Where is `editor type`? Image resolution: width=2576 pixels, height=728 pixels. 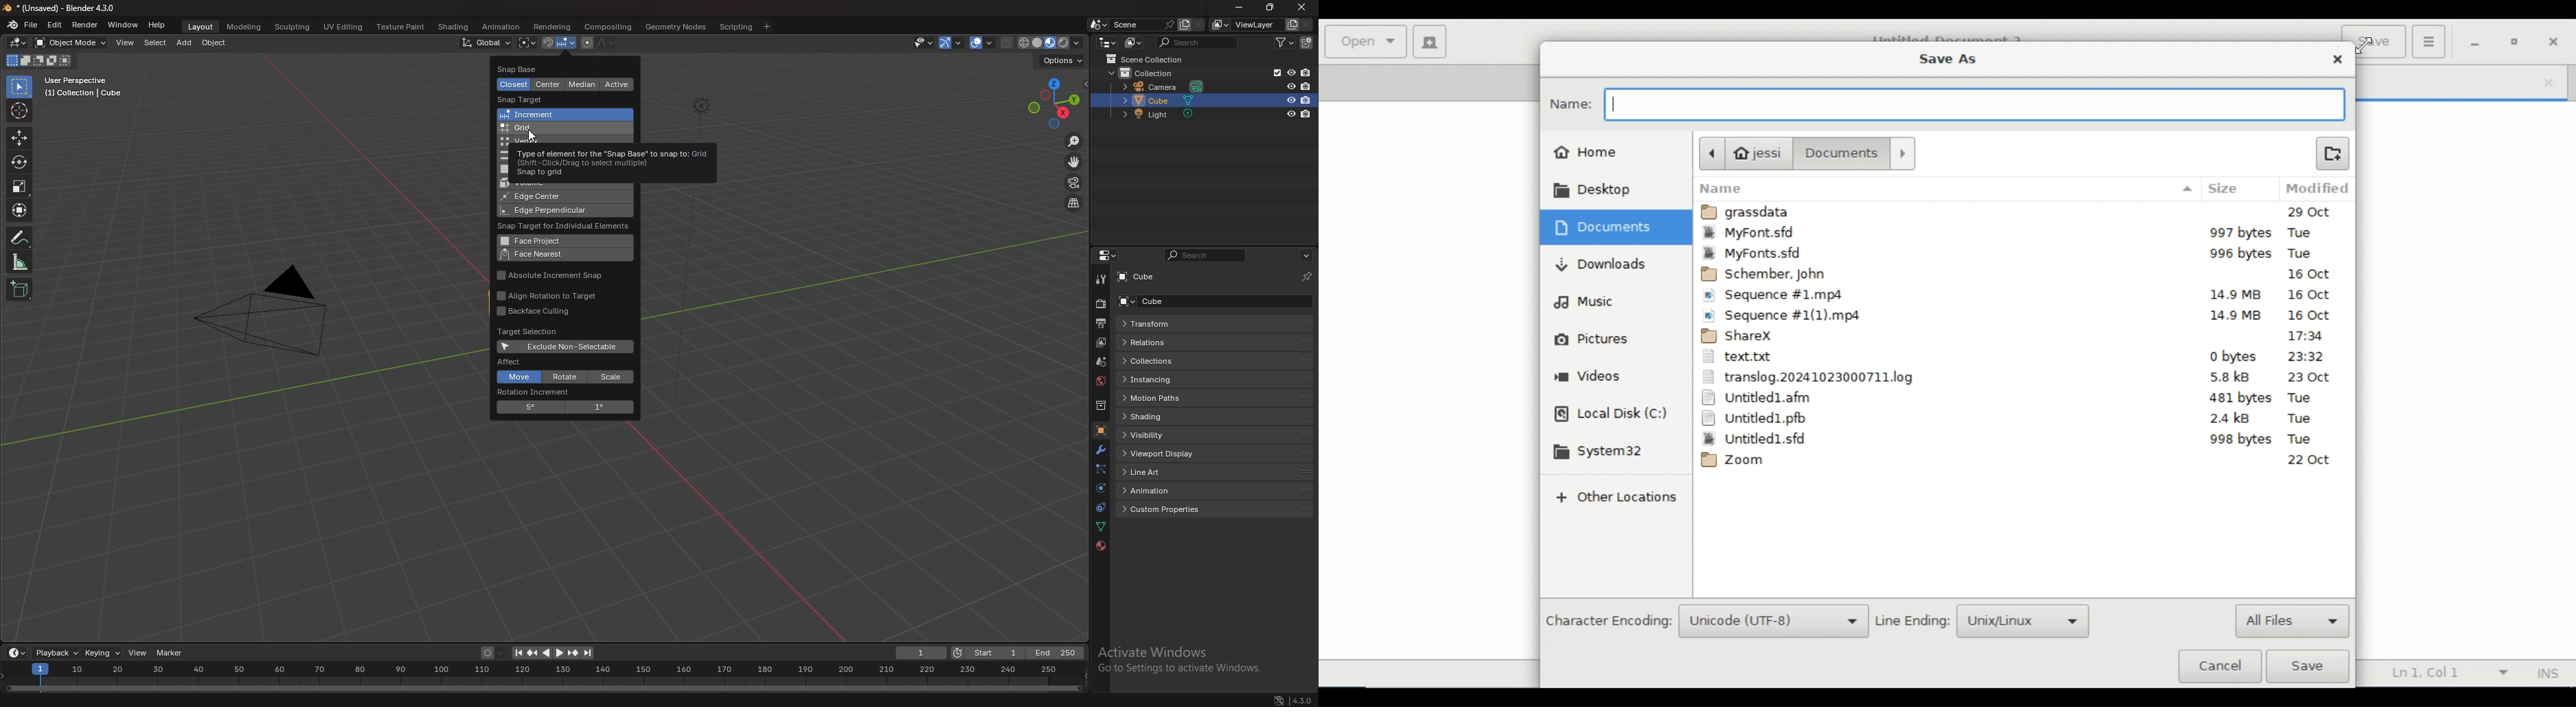
editor type is located at coordinates (19, 43).